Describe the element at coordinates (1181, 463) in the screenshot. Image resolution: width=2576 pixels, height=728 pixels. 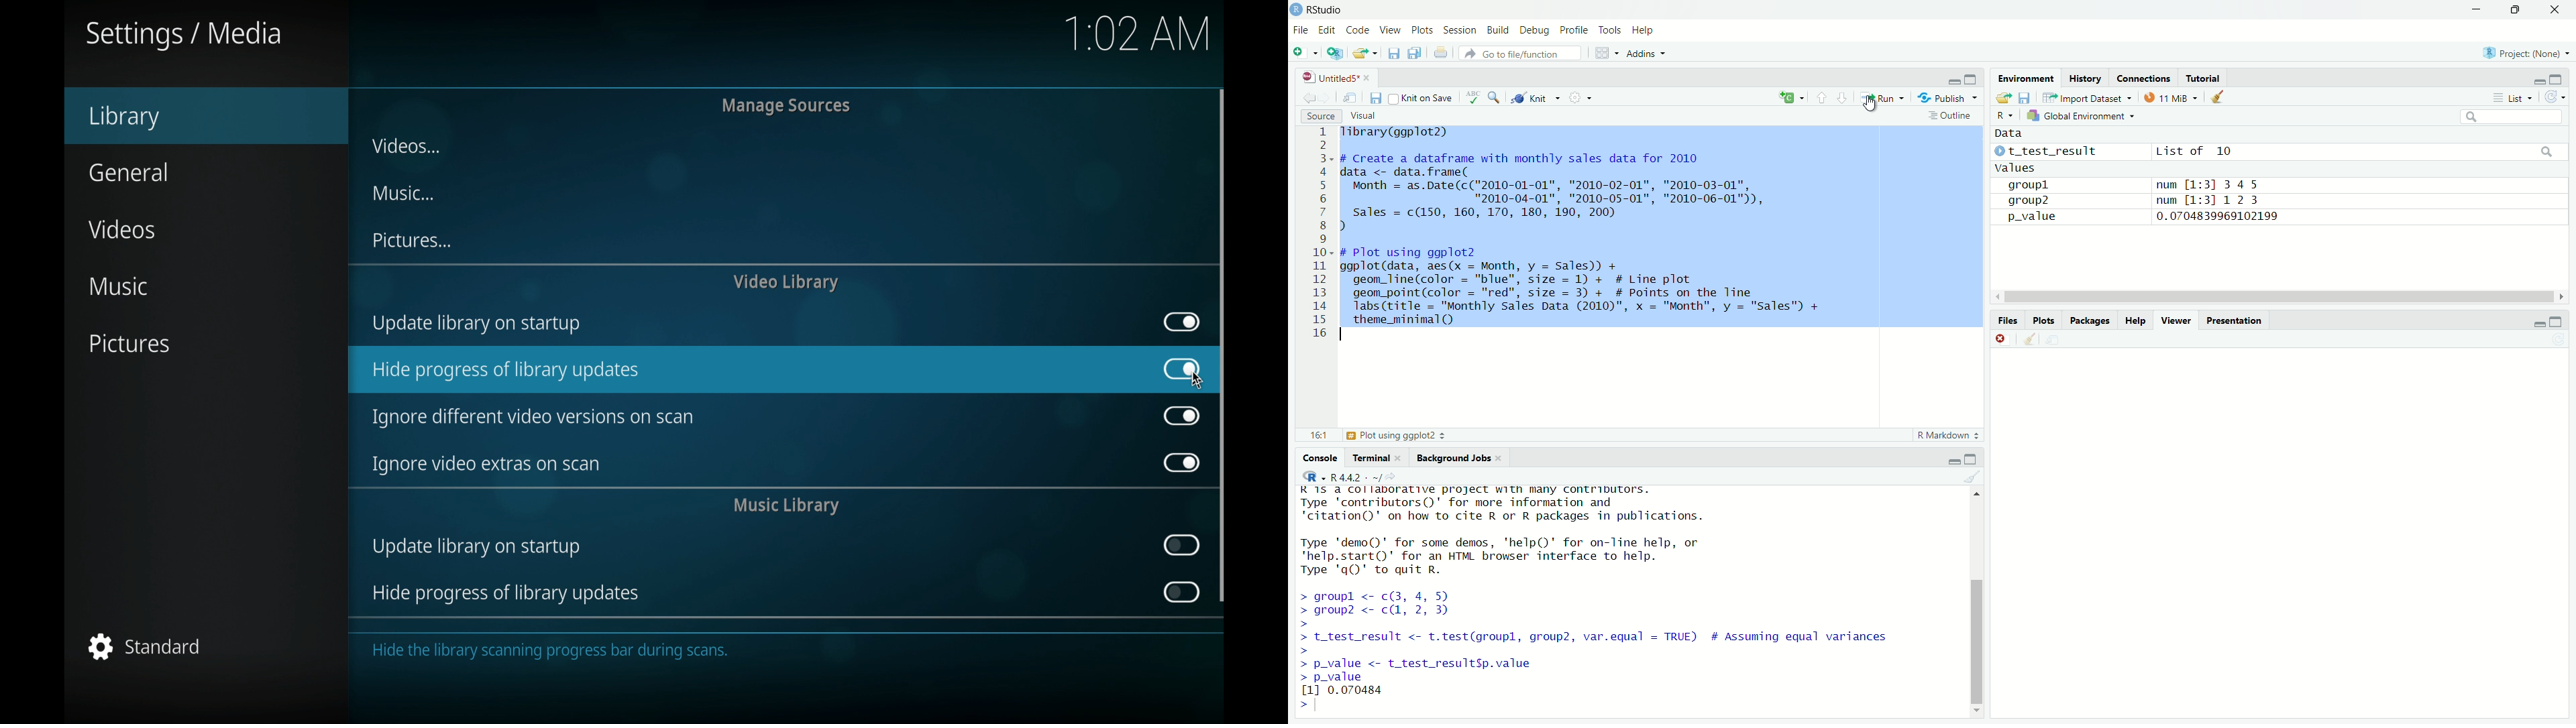
I see `toggle button` at that location.